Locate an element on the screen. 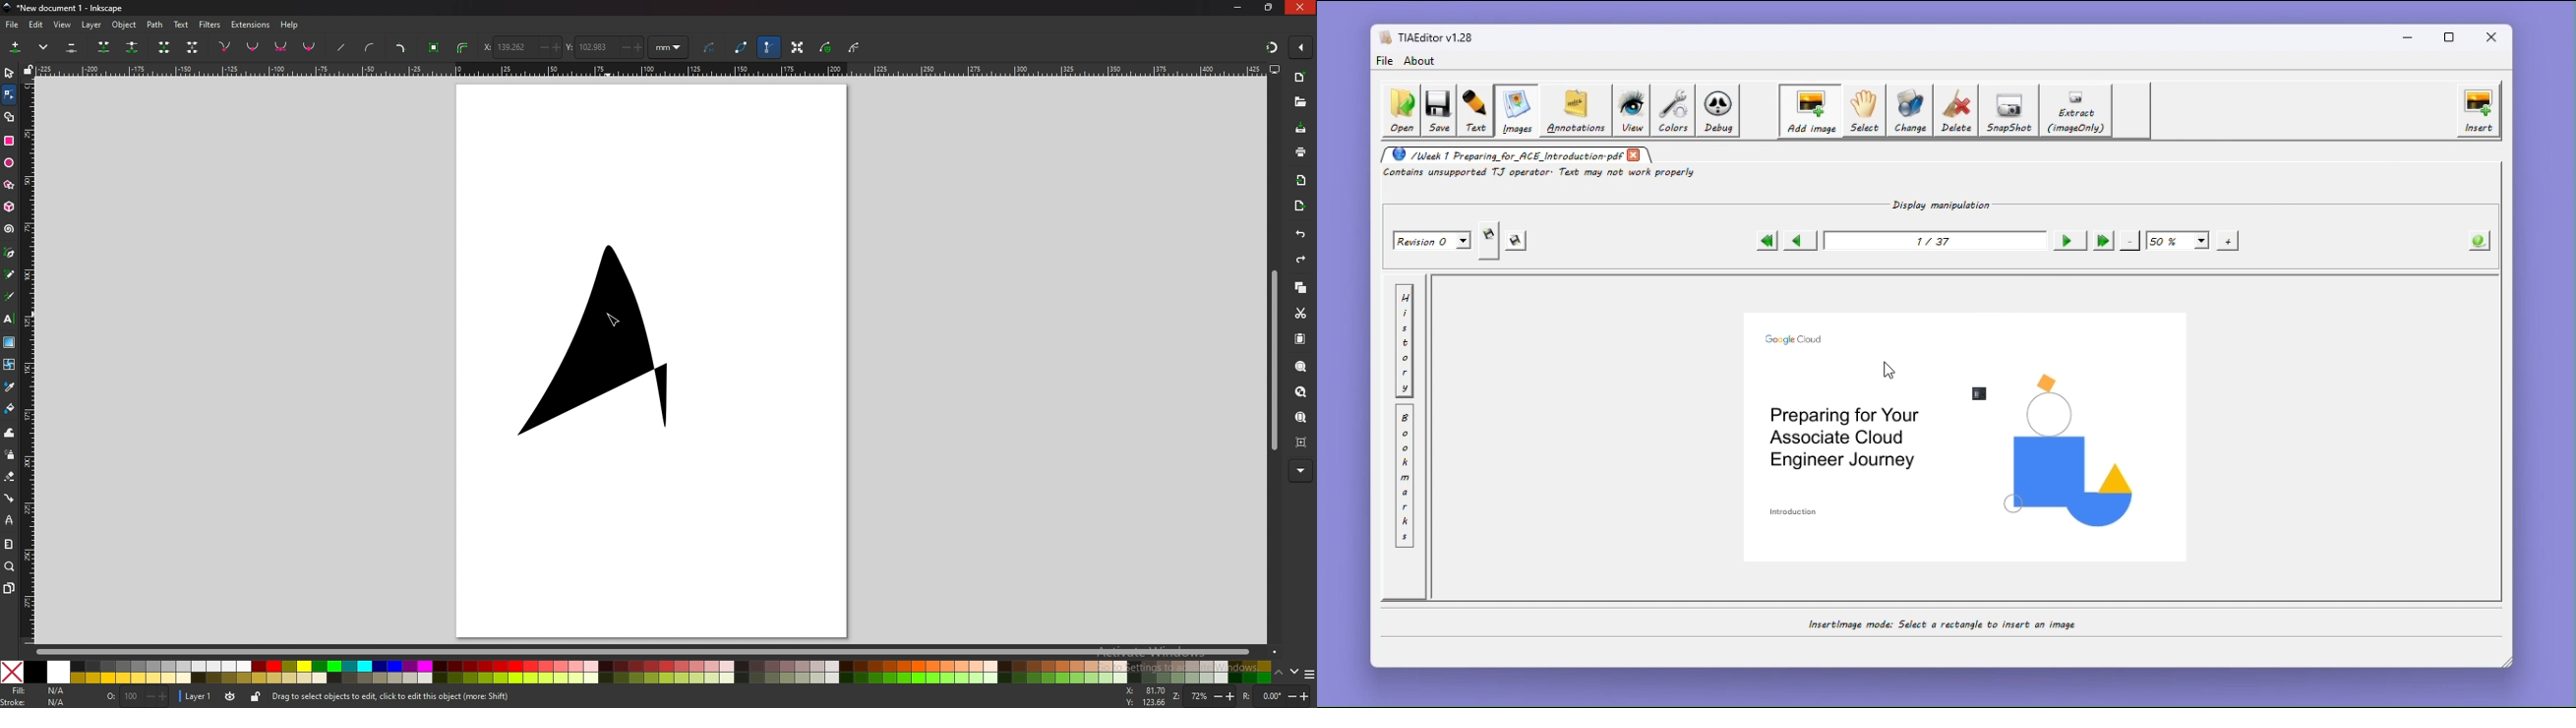  resize is located at coordinates (1270, 7).